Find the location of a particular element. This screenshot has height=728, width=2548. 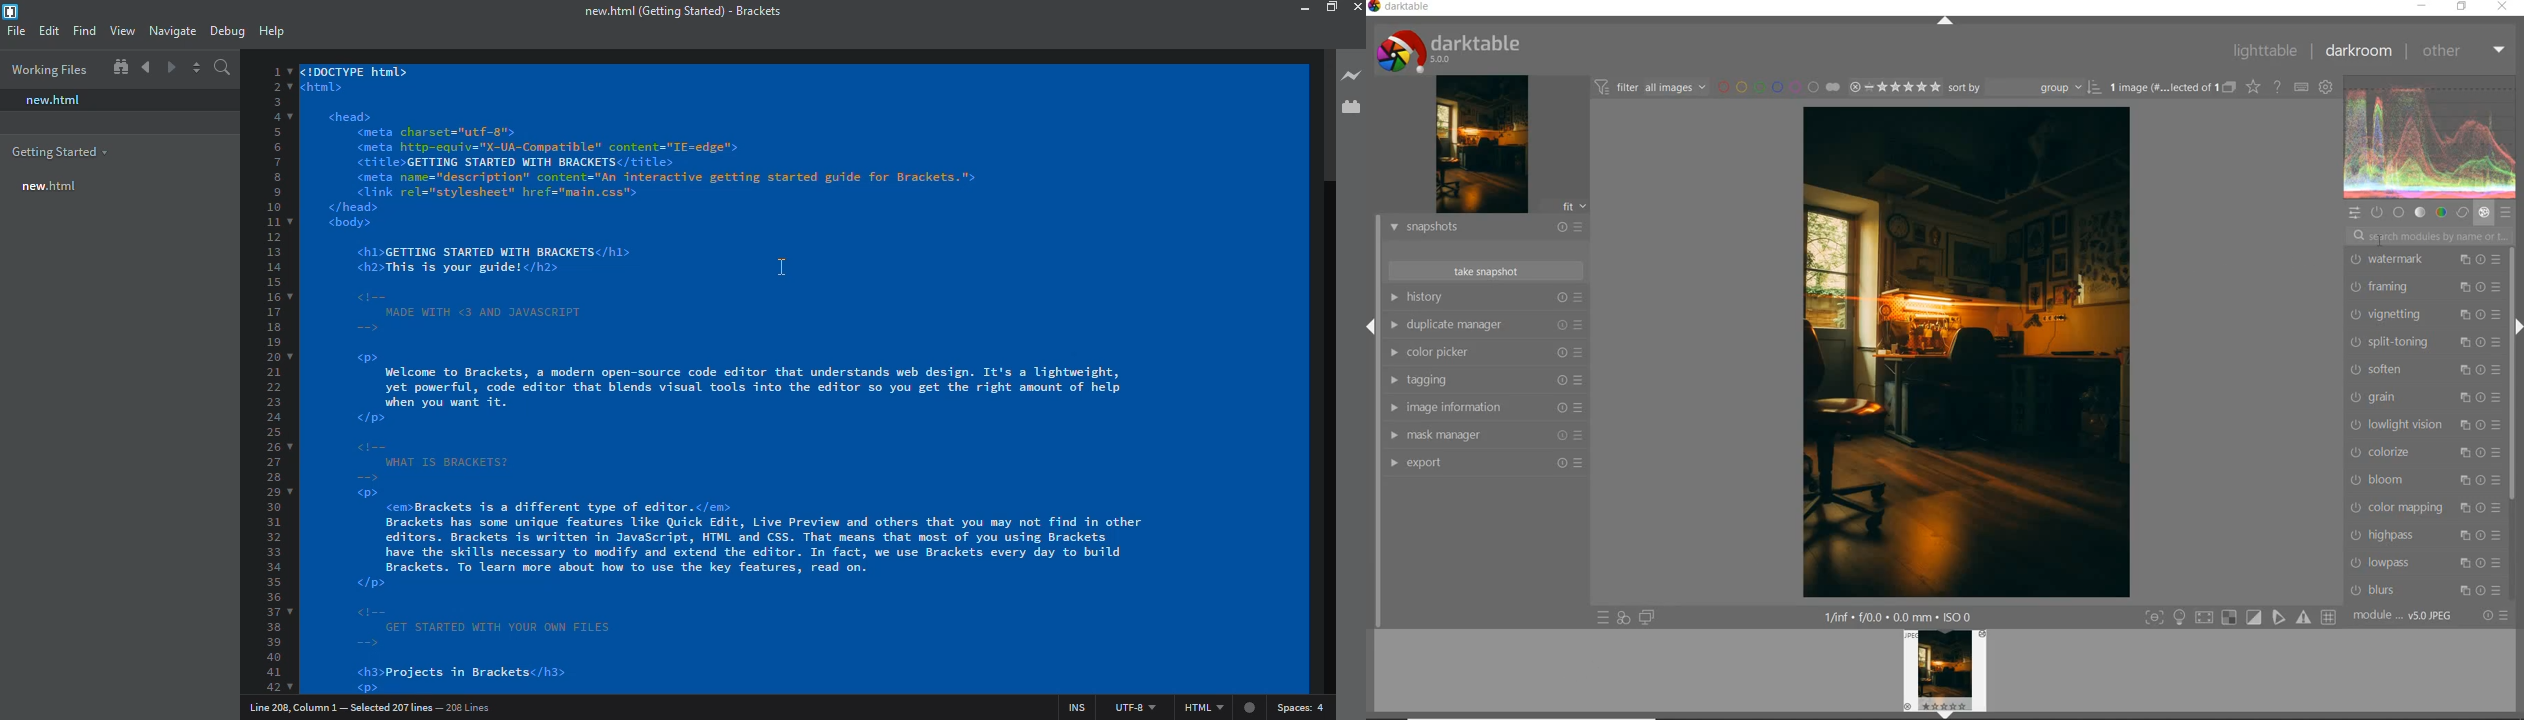

take snapshots is located at coordinates (1487, 270).